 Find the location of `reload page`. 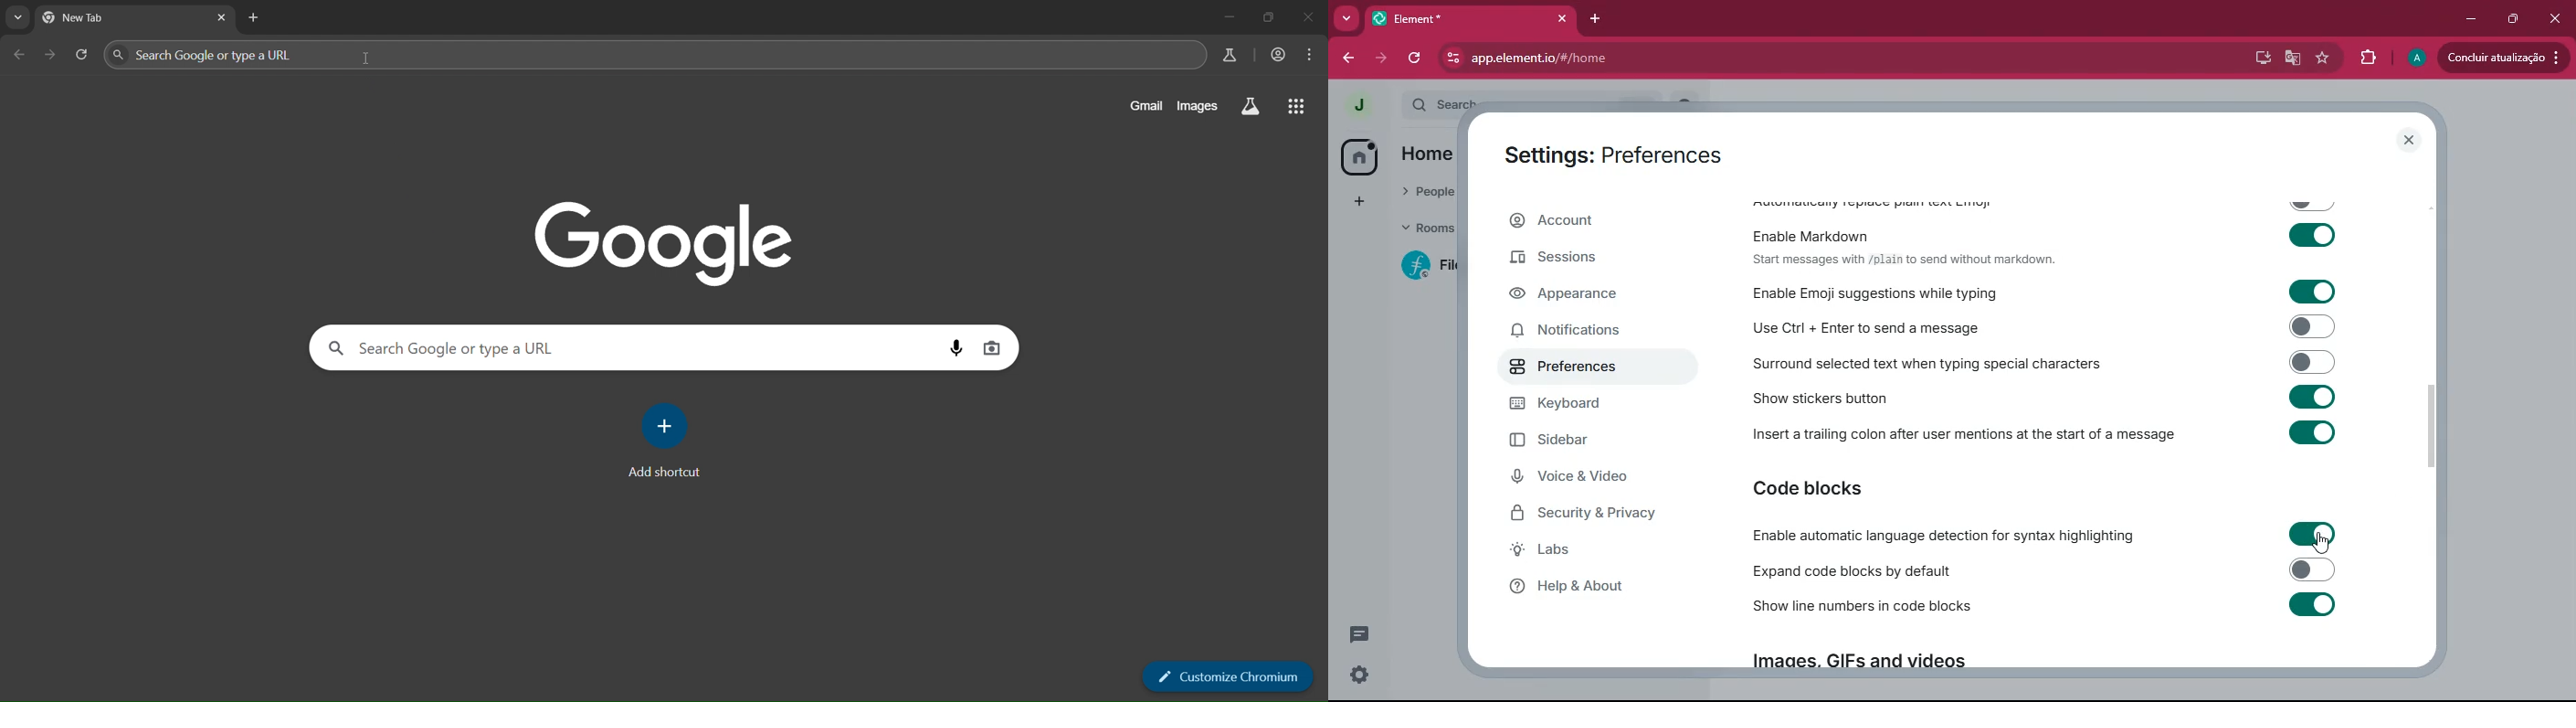

reload page is located at coordinates (86, 55).